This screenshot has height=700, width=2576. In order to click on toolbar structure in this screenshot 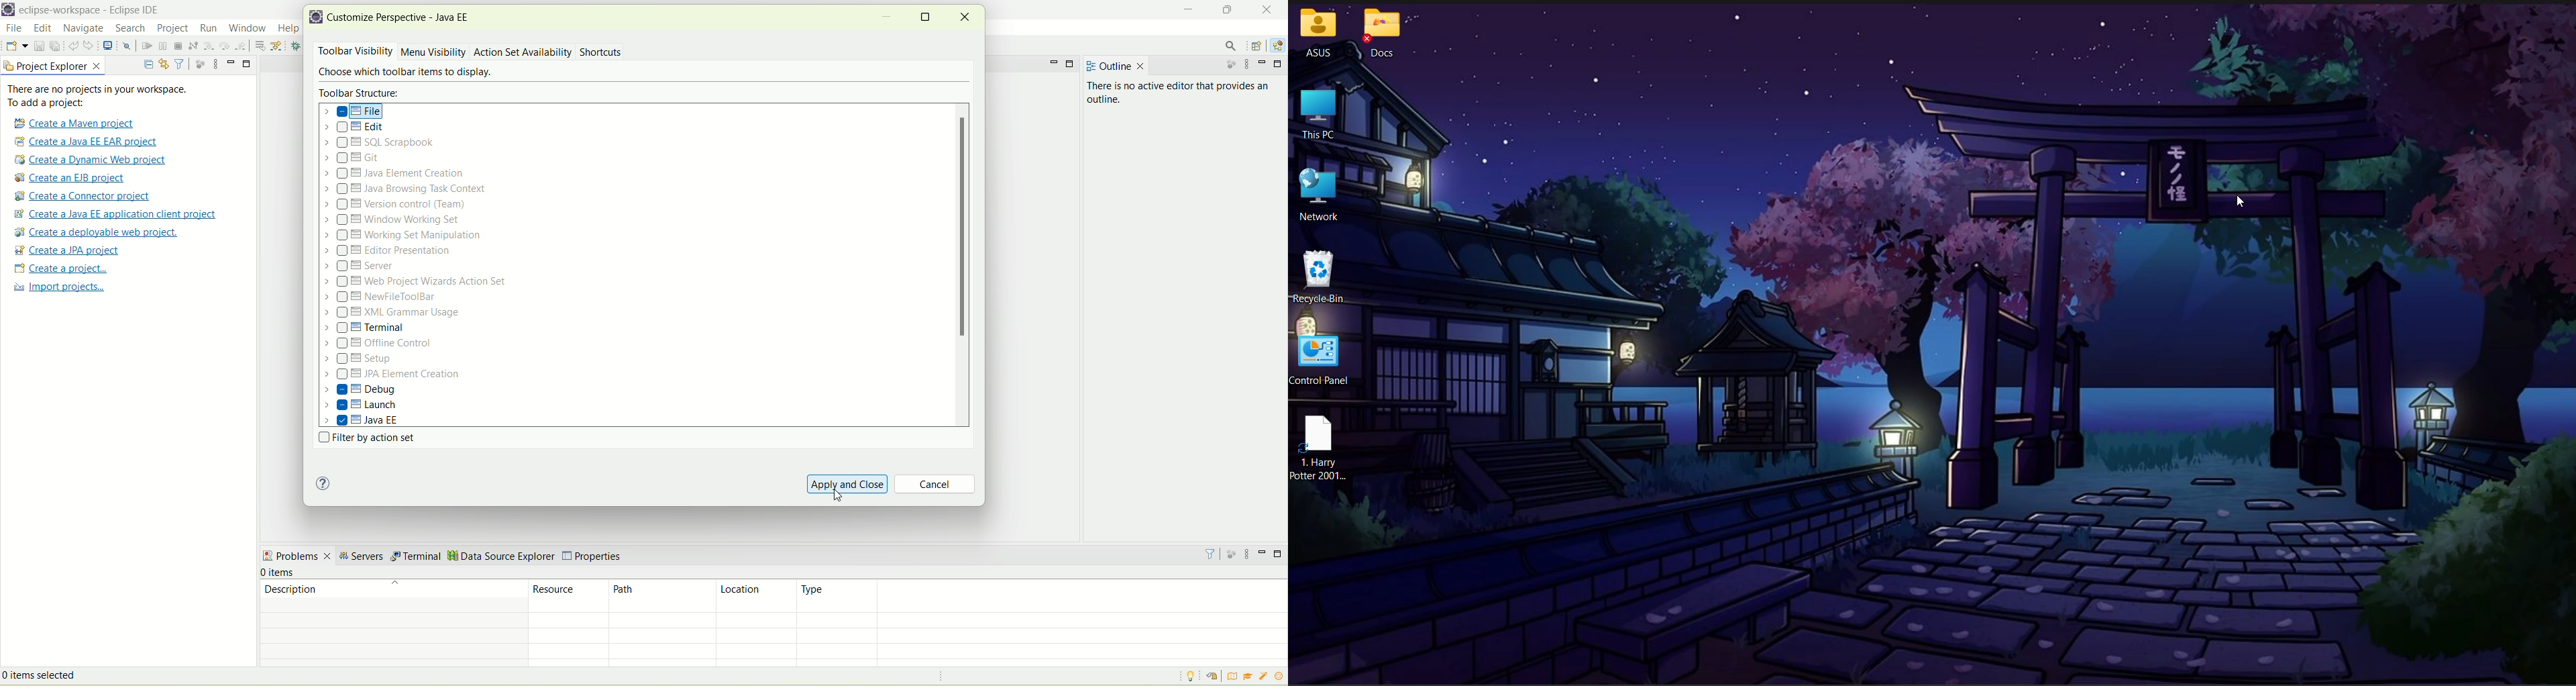, I will do `click(361, 93)`.